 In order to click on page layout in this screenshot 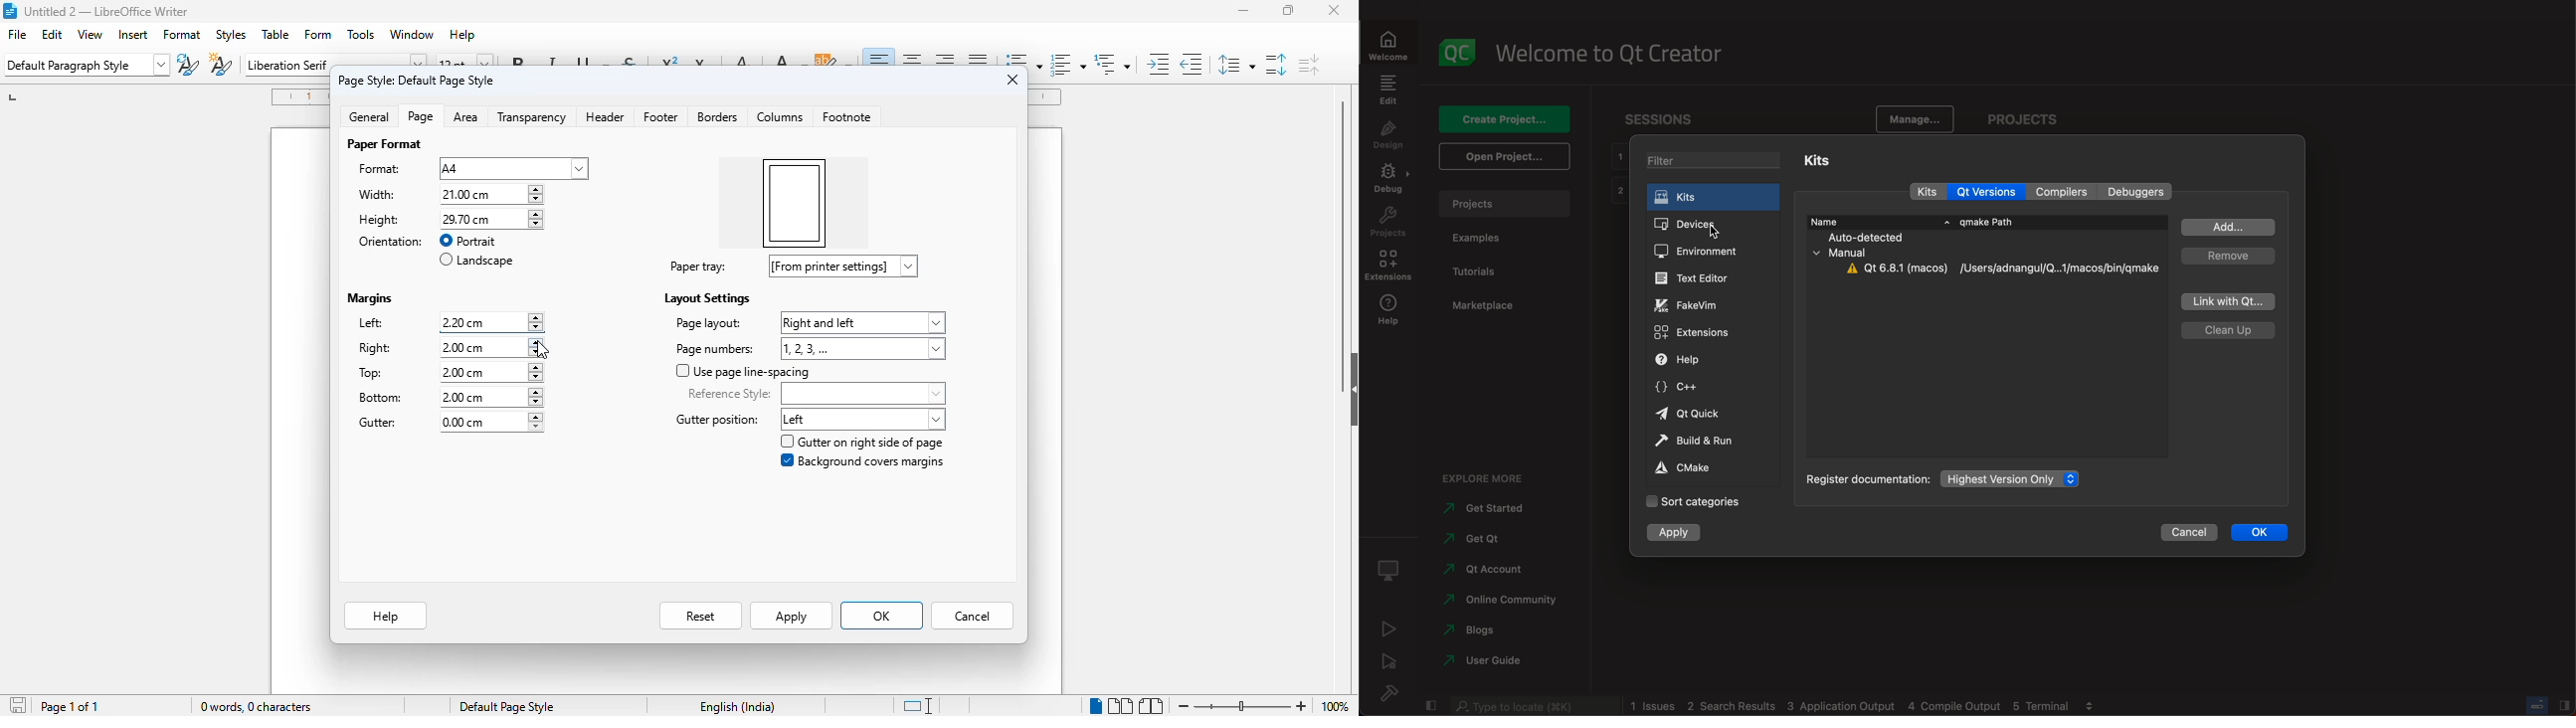, I will do `click(712, 323)`.